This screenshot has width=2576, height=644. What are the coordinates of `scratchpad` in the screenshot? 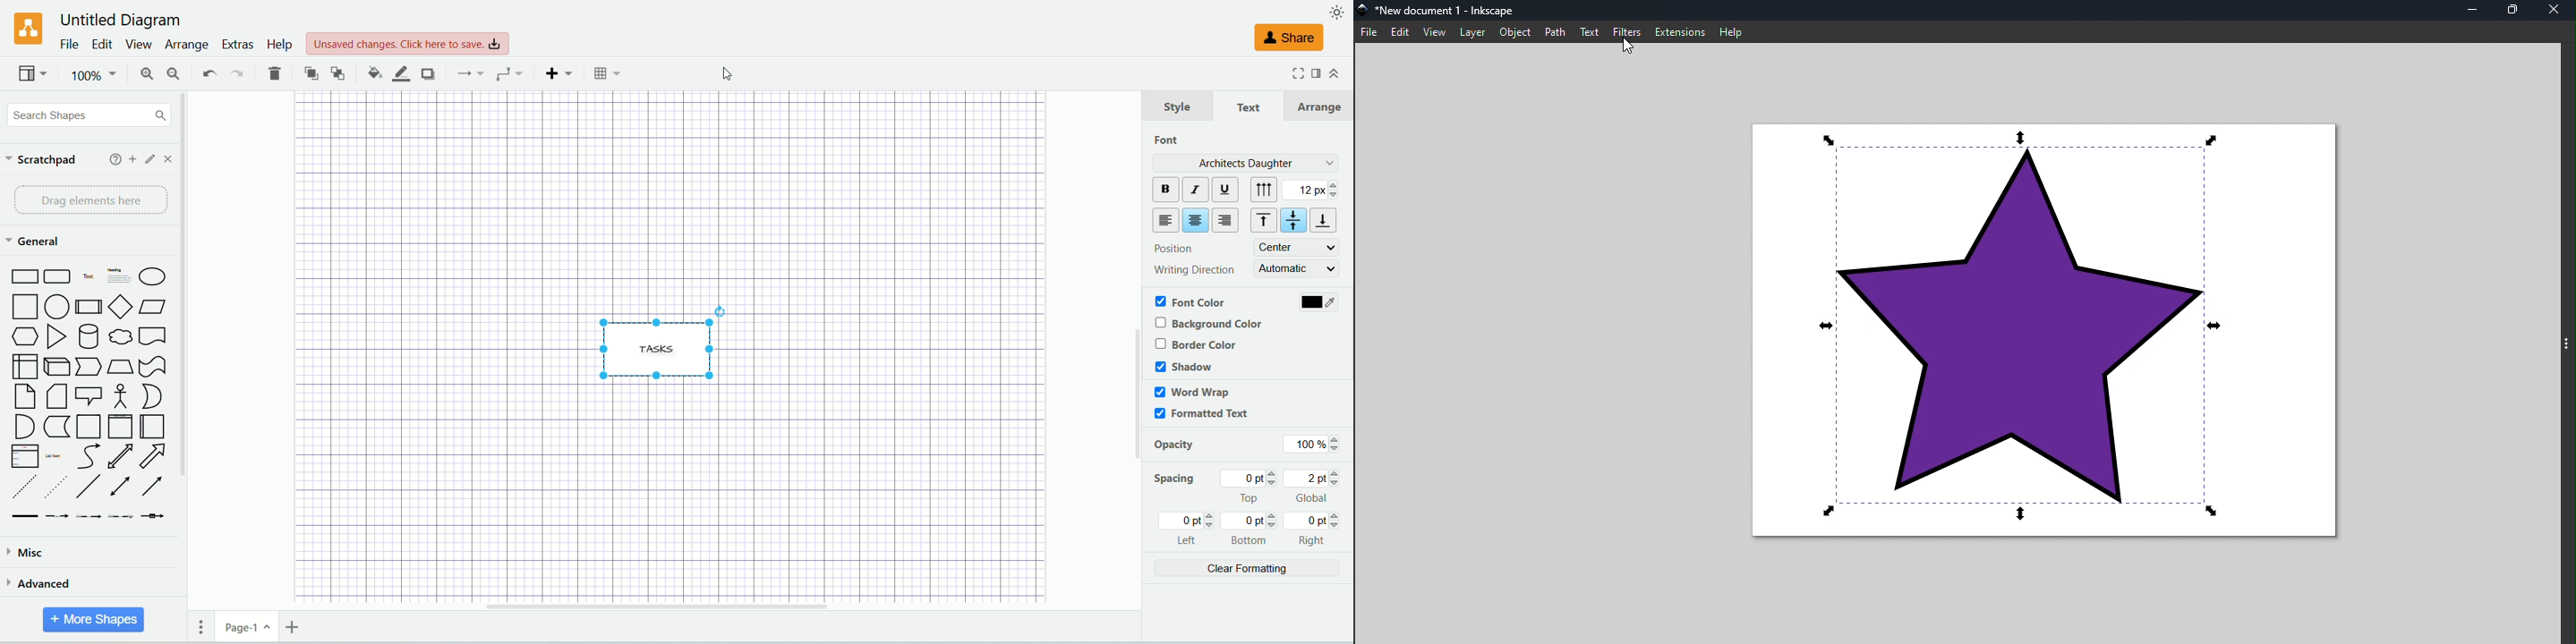 It's located at (43, 161).